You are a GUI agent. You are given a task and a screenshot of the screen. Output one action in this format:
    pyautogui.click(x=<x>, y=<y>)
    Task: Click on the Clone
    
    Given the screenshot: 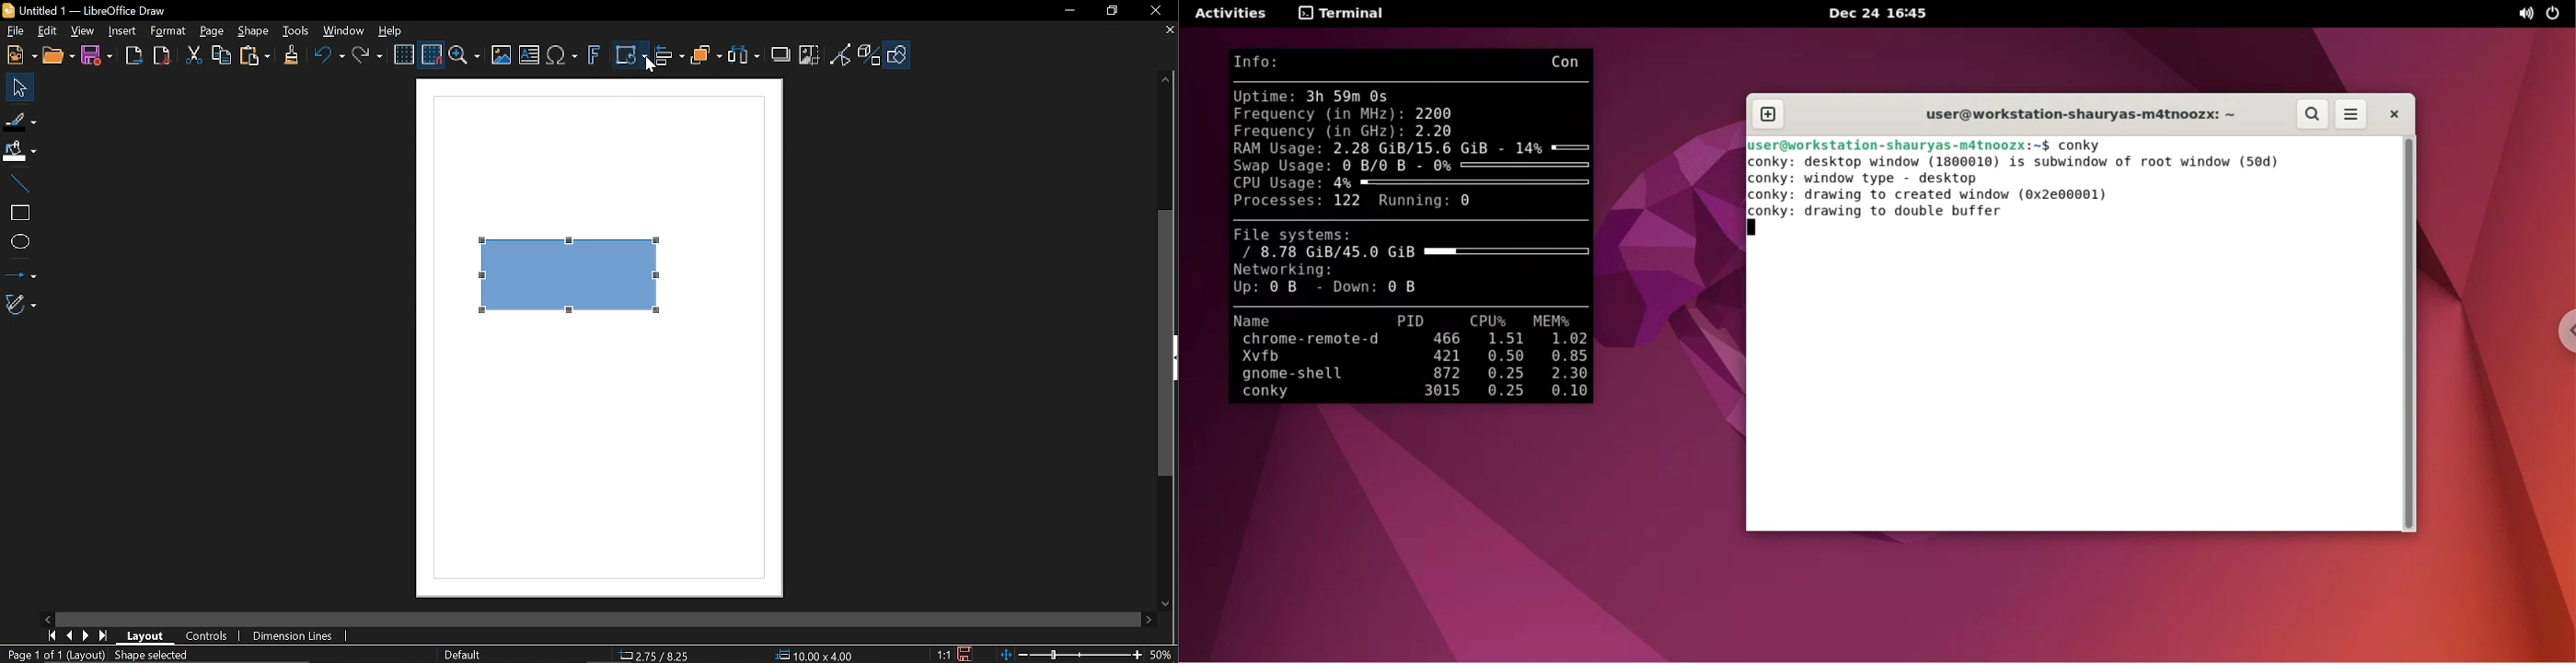 What is the action you would take?
    pyautogui.click(x=291, y=56)
    